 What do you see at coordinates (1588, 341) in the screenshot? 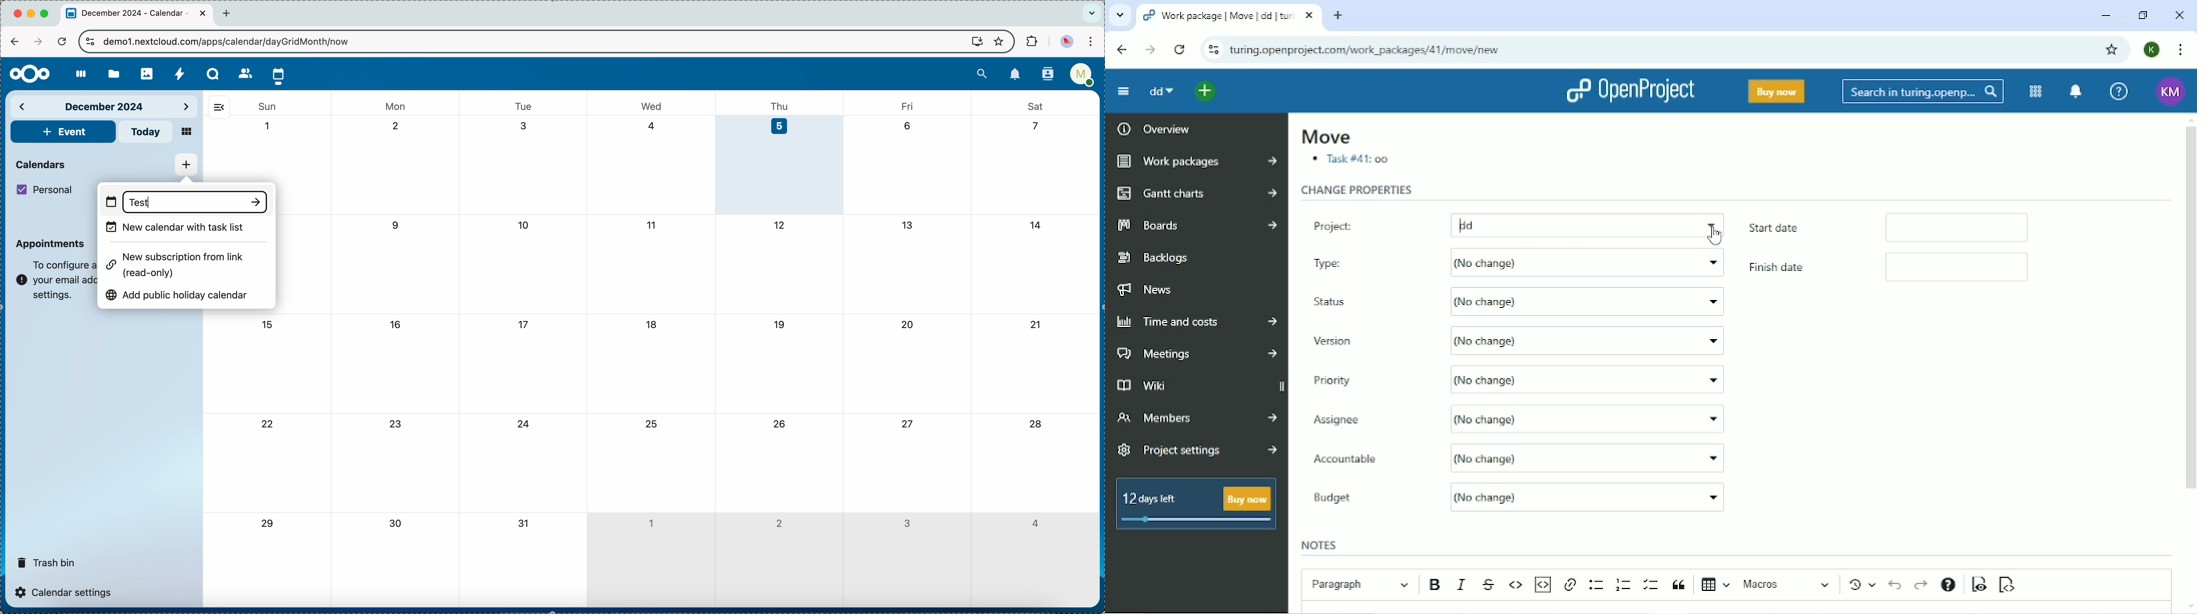
I see `(No change)` at bounding box center [1588, 341].